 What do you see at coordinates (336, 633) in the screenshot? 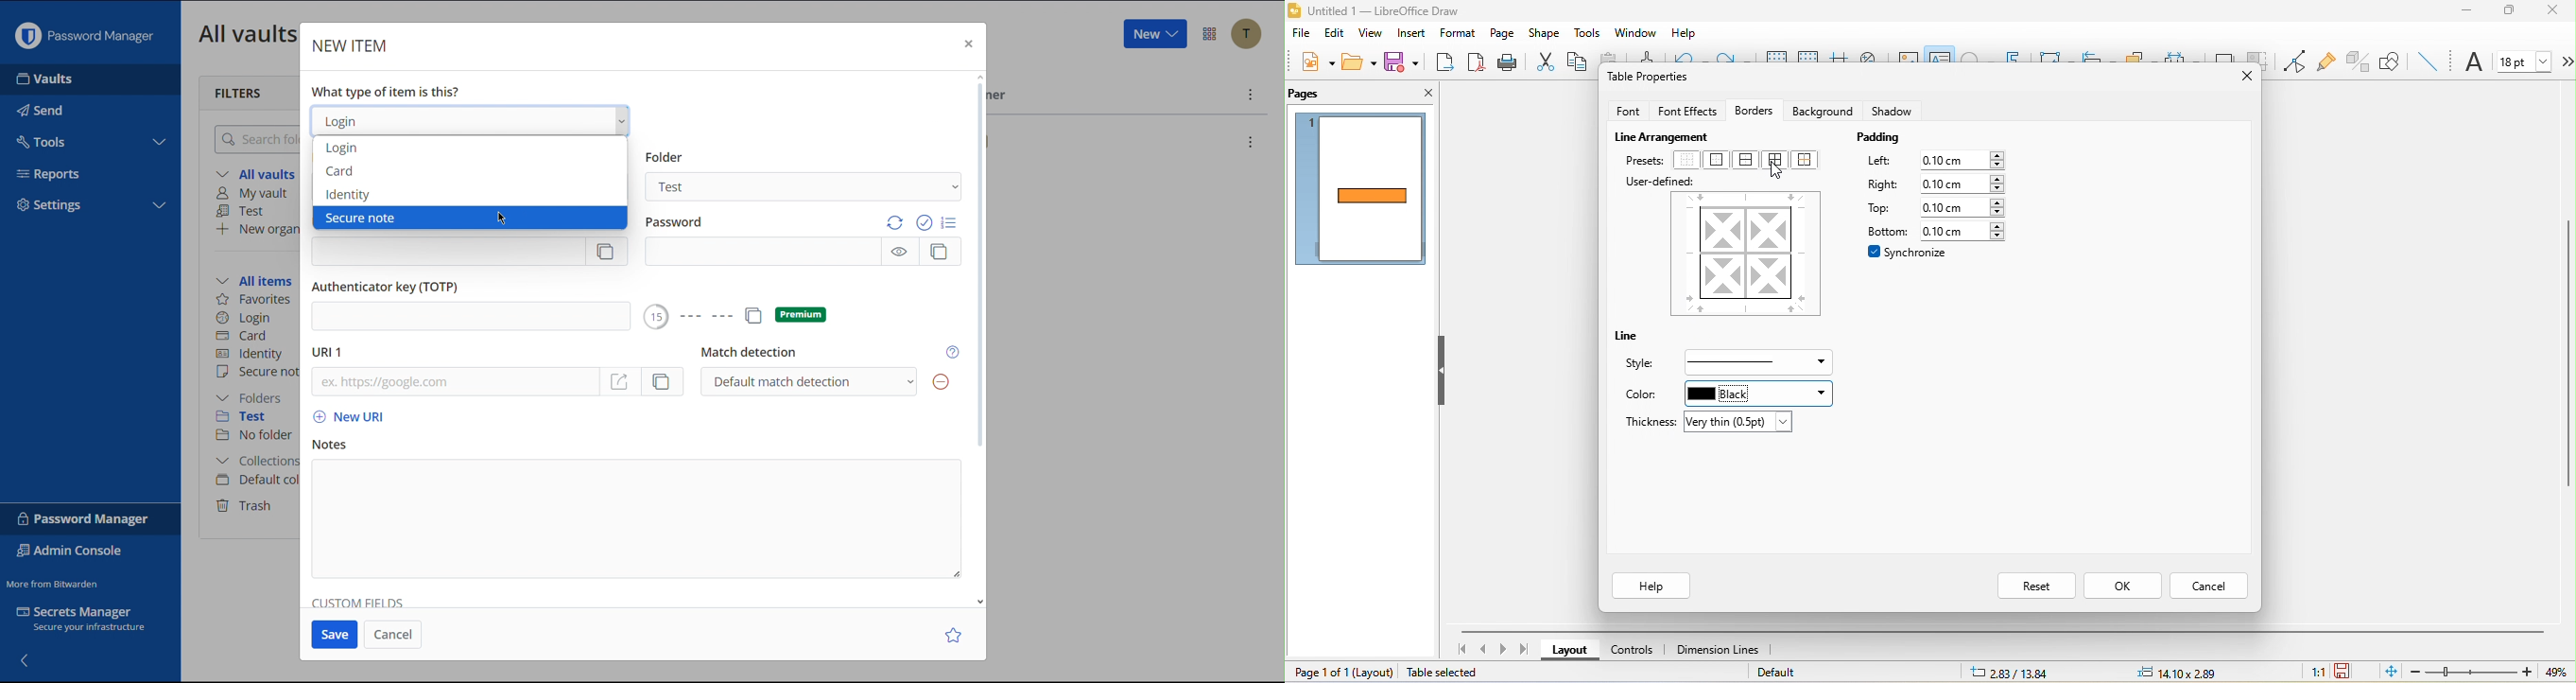
I see `Save` at bounding box center [336, 633].